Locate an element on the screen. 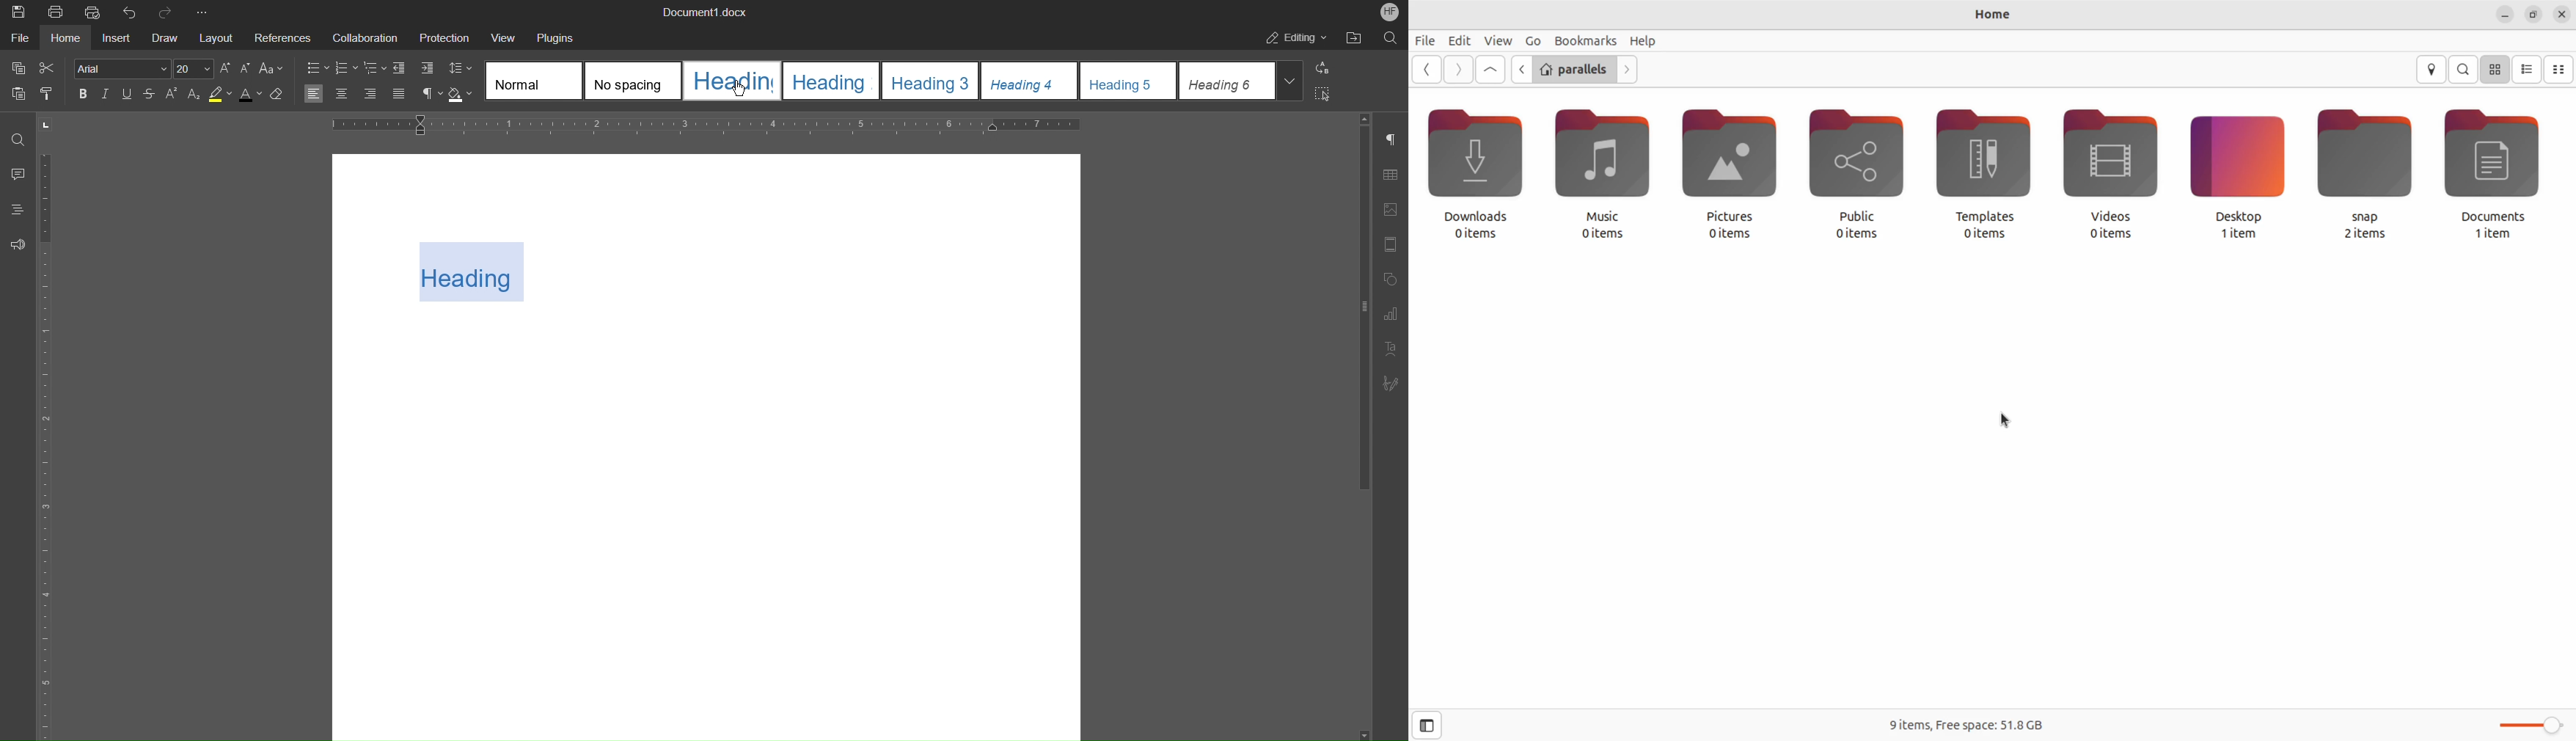 This screenshot has width=2576, height=756. Font Size is located at coordinates (194, 69).